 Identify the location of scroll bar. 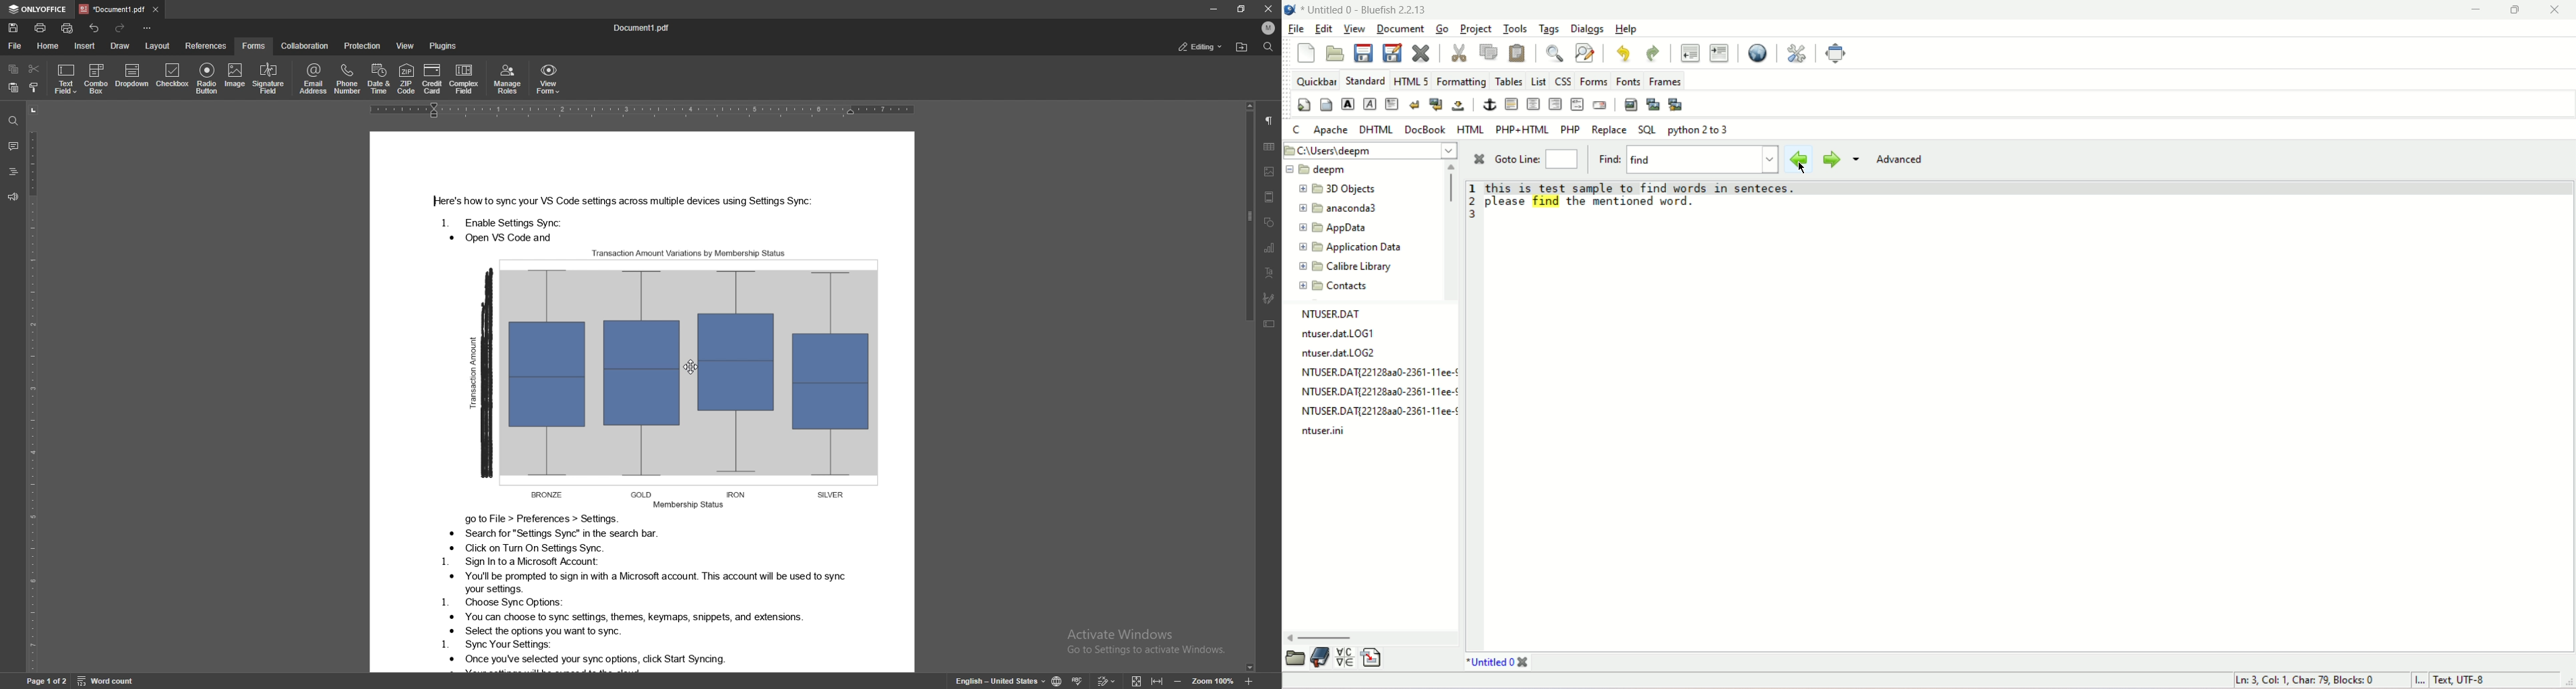
(1248, 387).